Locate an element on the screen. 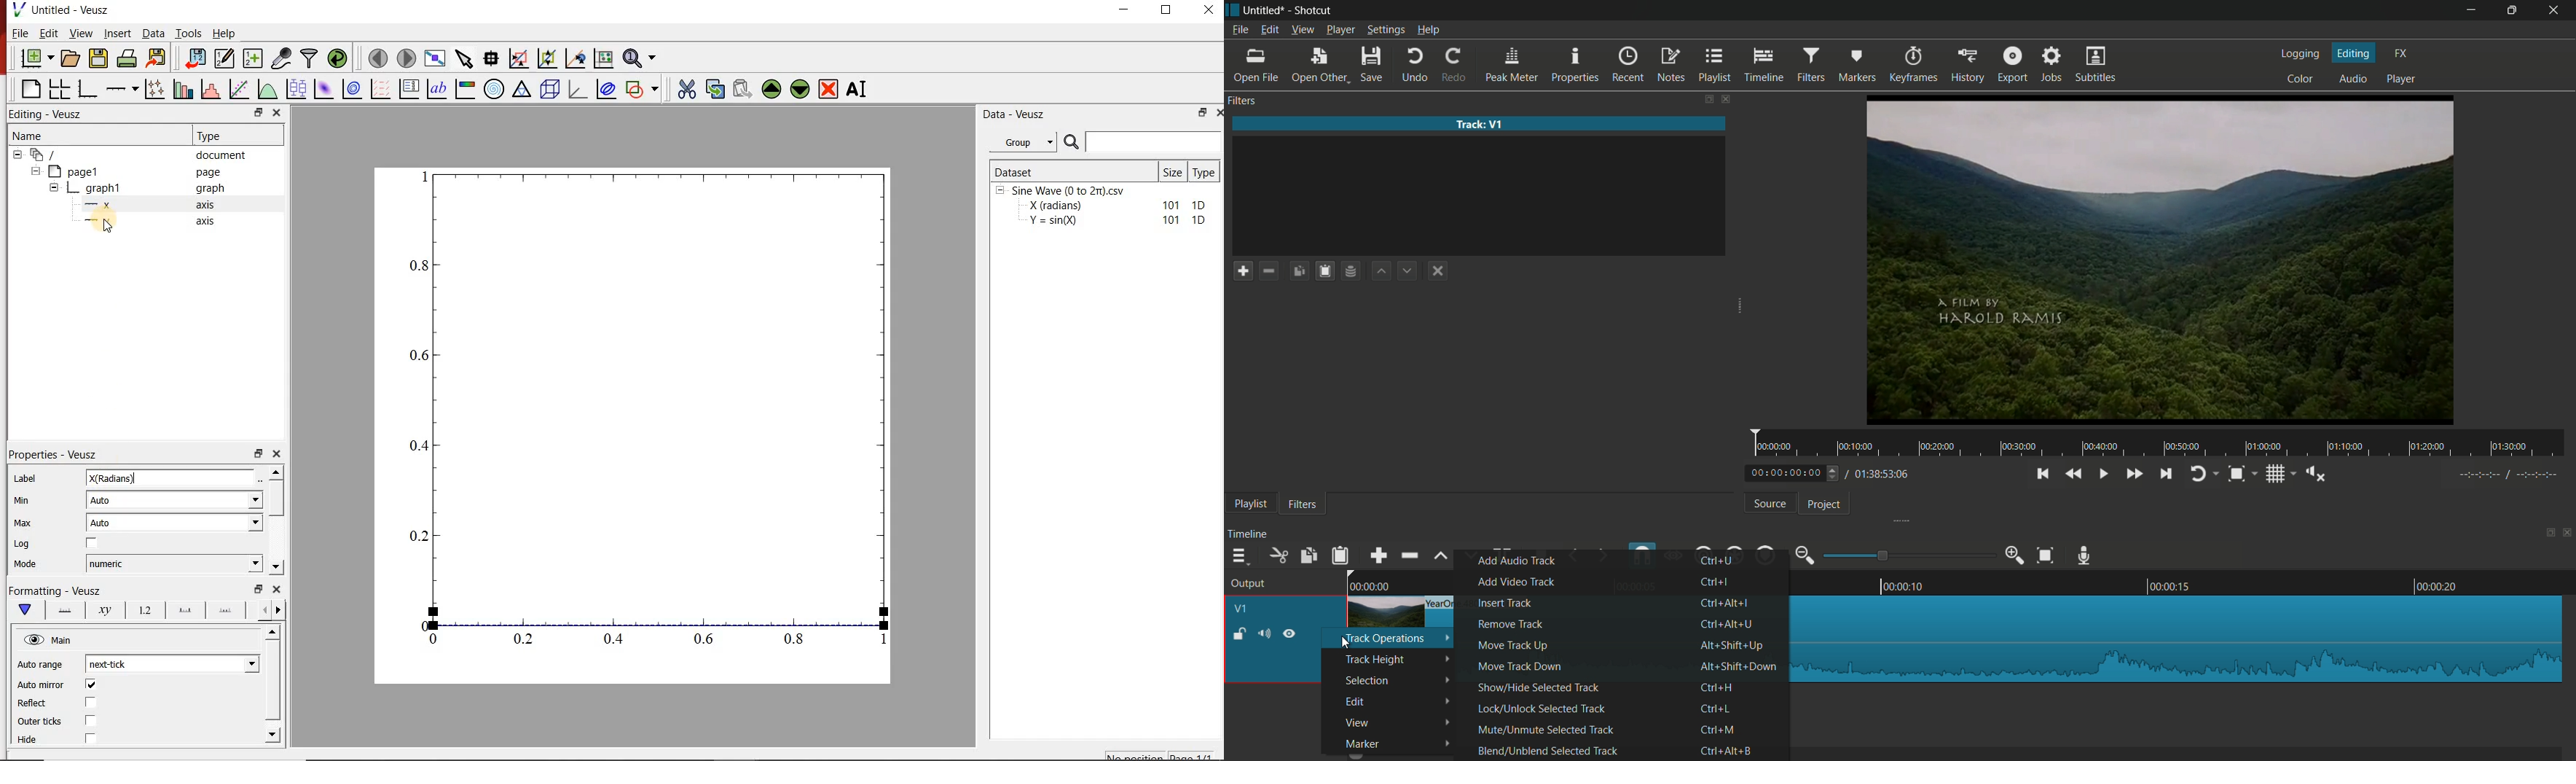 Image resolution: width=2576 pixels, height=784 pixels. app icon is located at coordinates (1232, 9).